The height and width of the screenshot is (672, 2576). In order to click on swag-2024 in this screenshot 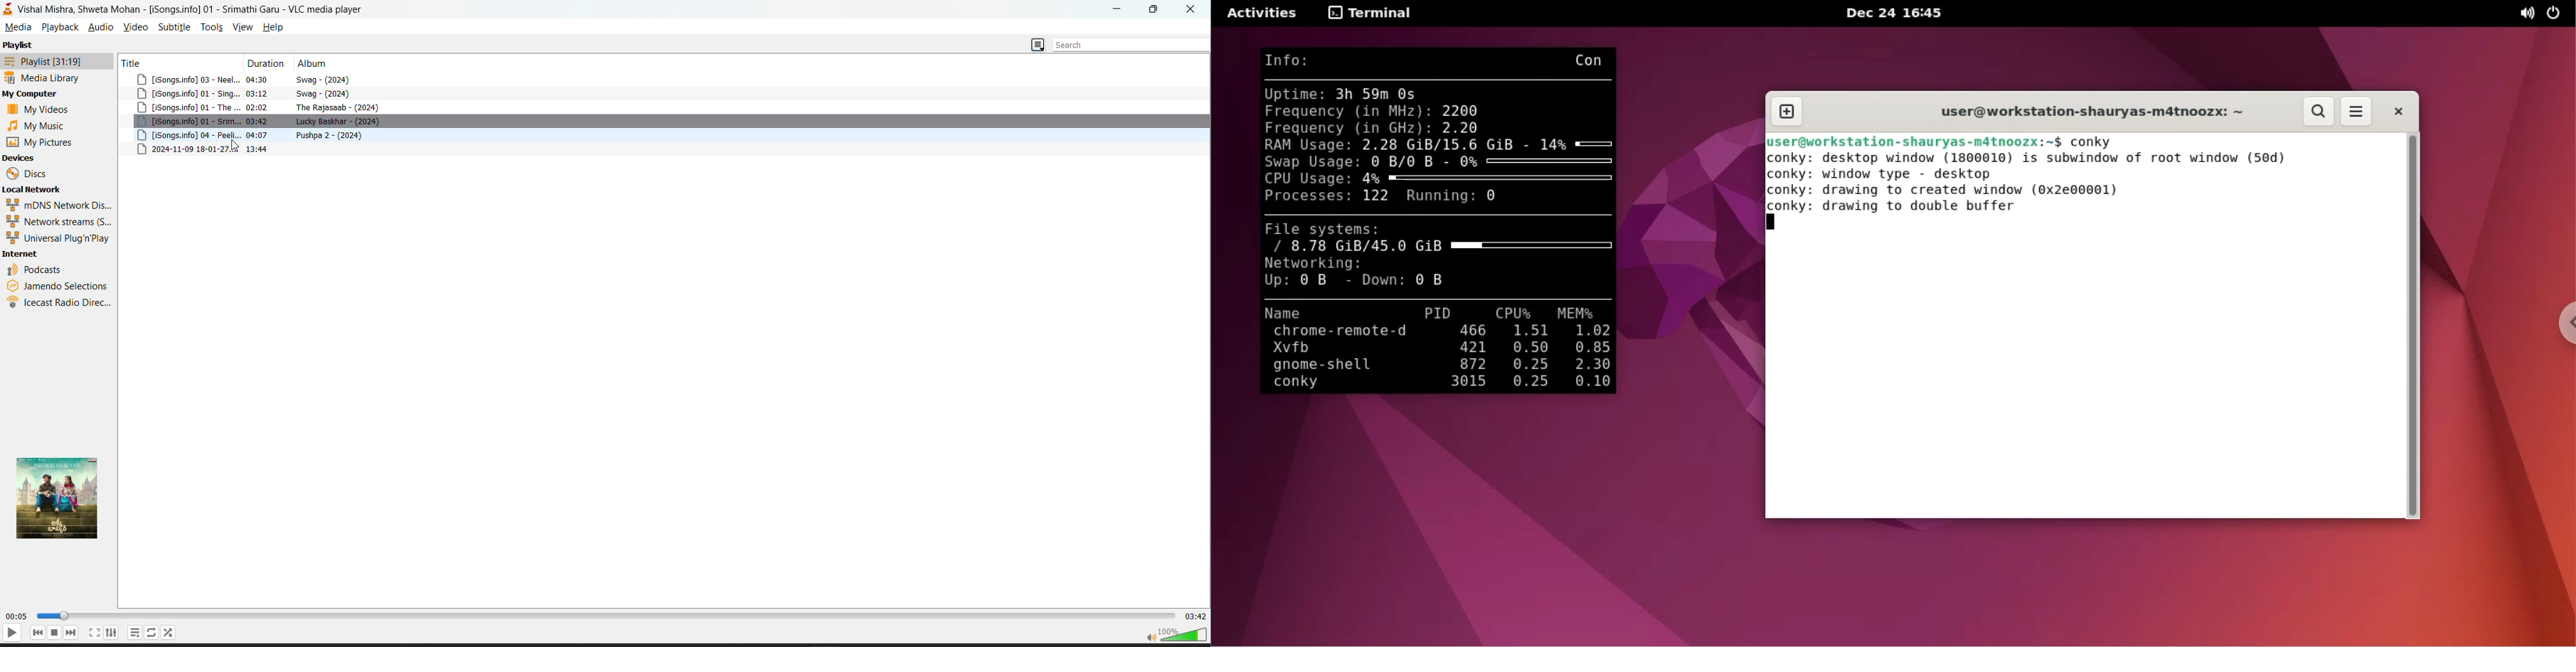, I will do `click(328, 79)`.